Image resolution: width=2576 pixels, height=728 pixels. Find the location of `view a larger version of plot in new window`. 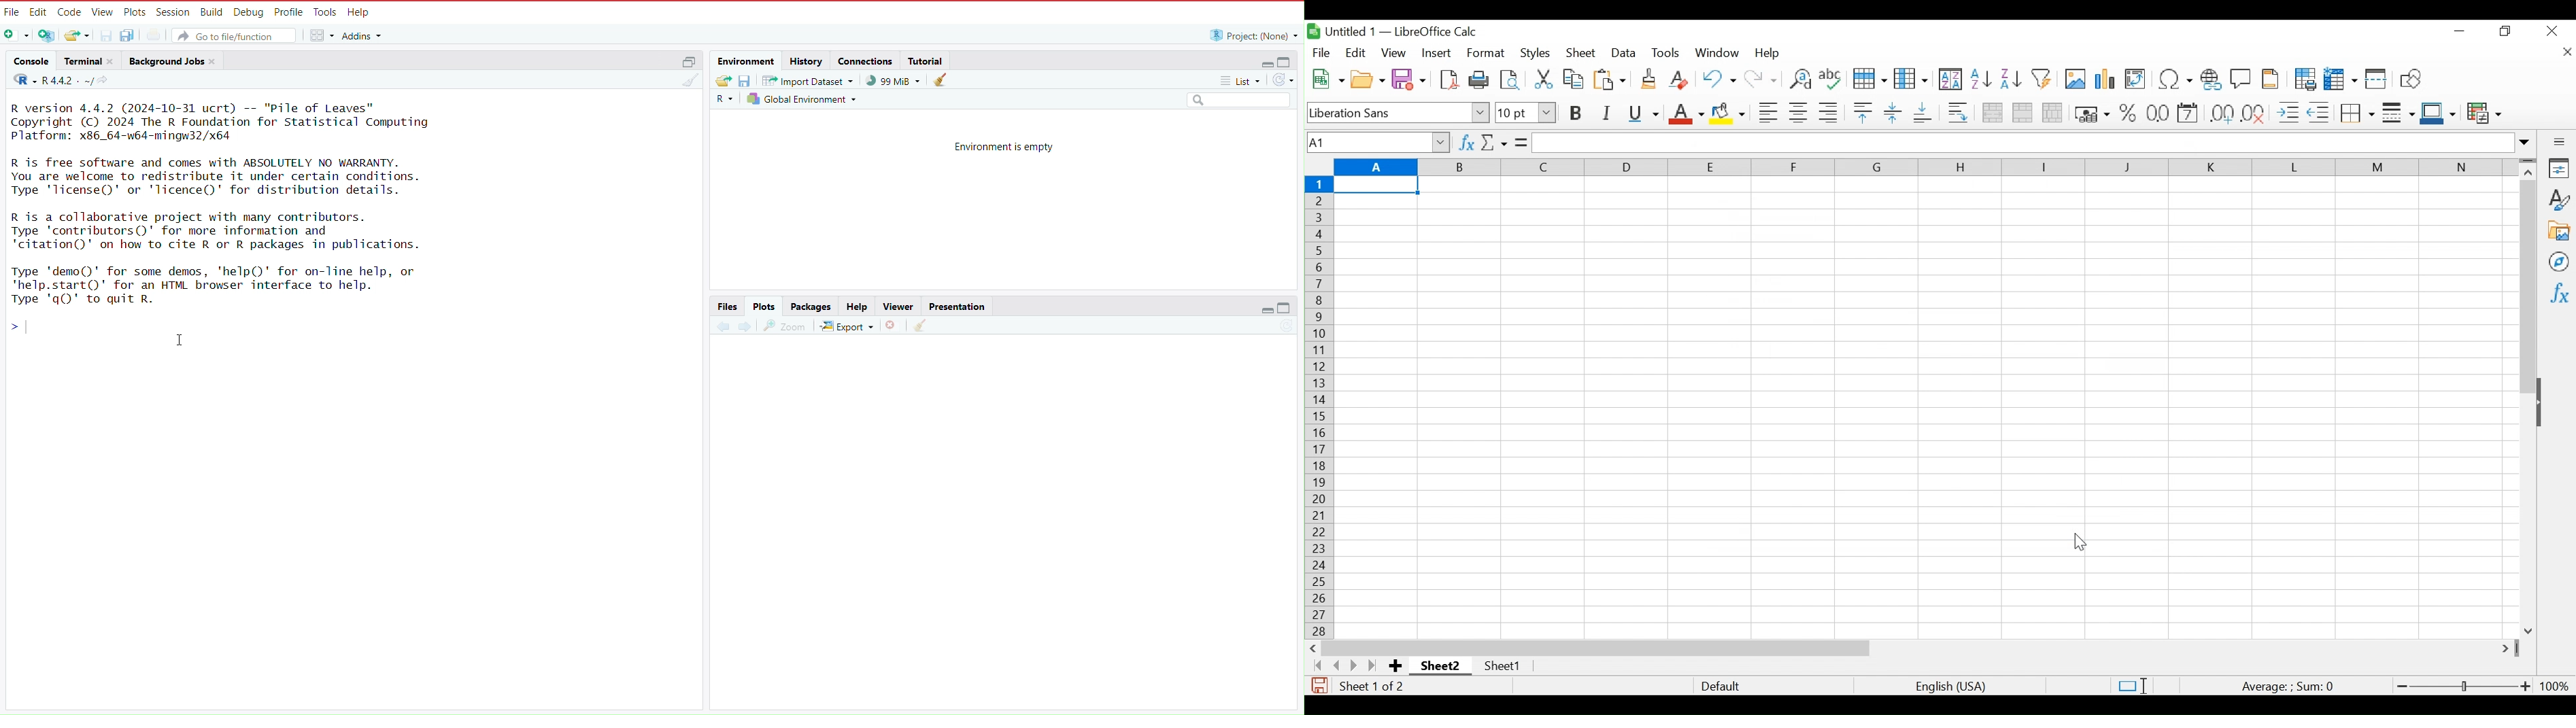

view a larger version of plot in new window is located at coordinates (785, 326).